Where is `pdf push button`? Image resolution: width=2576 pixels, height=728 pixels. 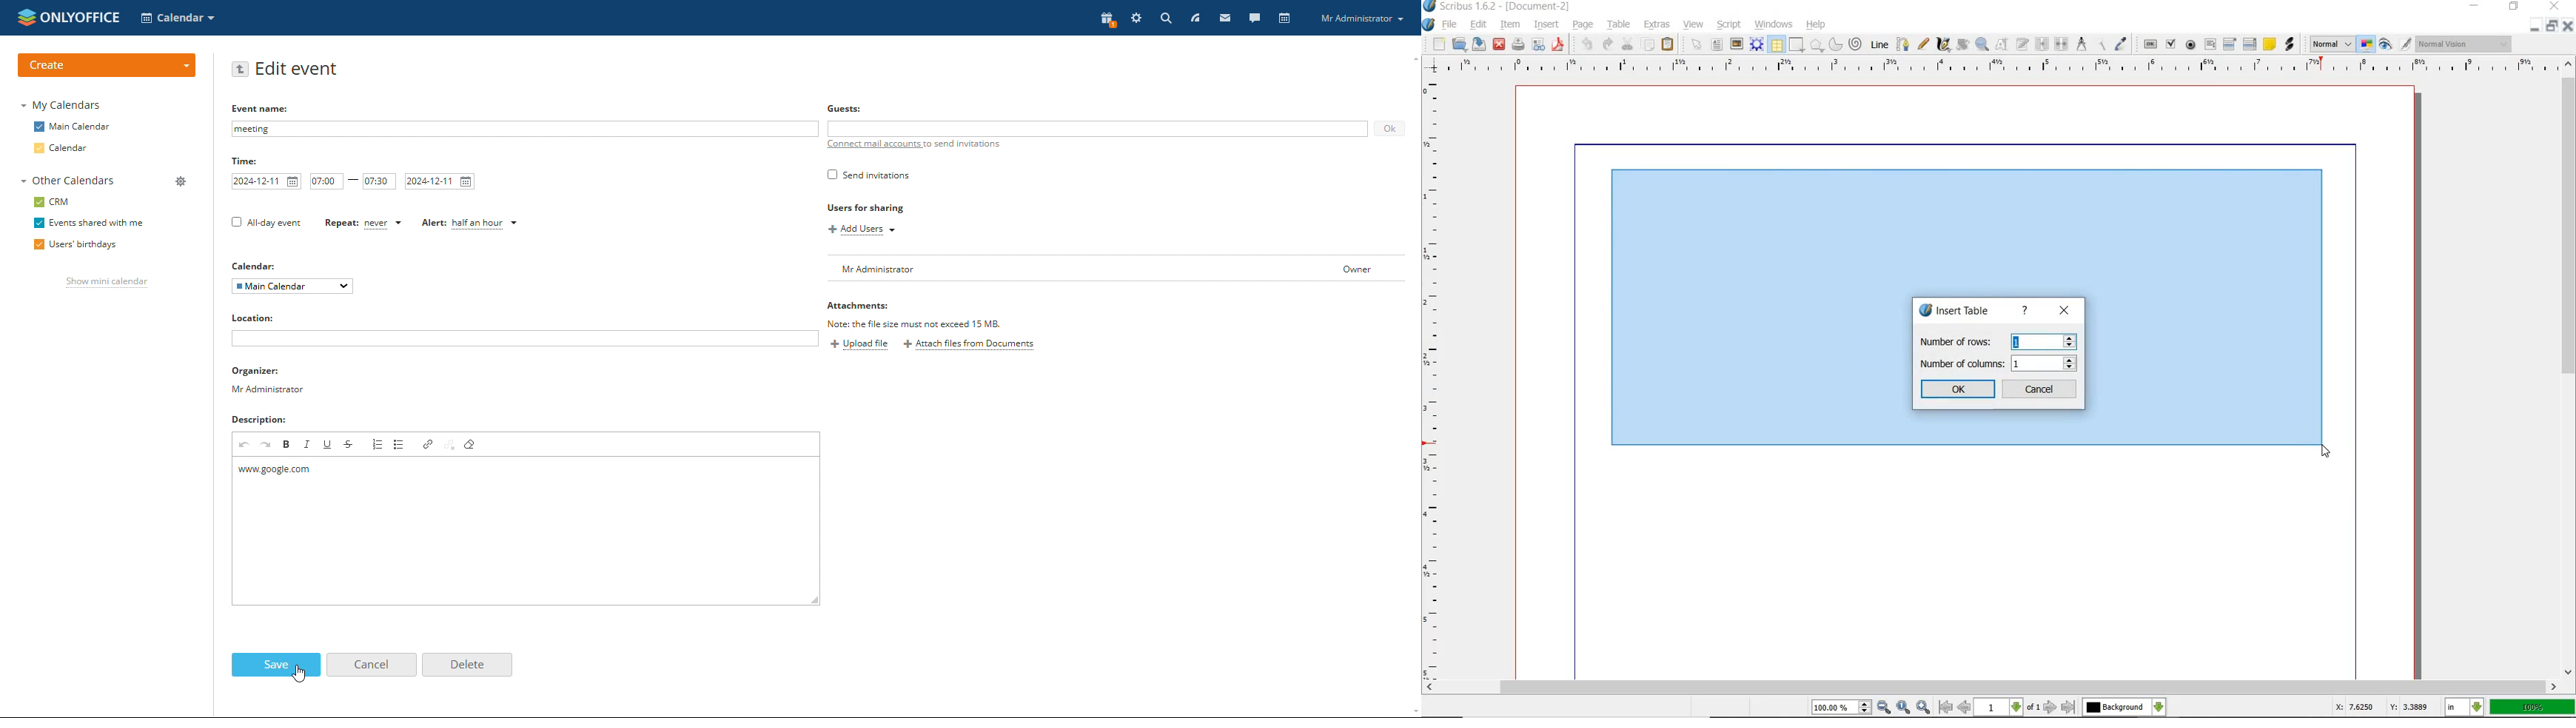
pdf push button is located at coordinates (2151, 45).